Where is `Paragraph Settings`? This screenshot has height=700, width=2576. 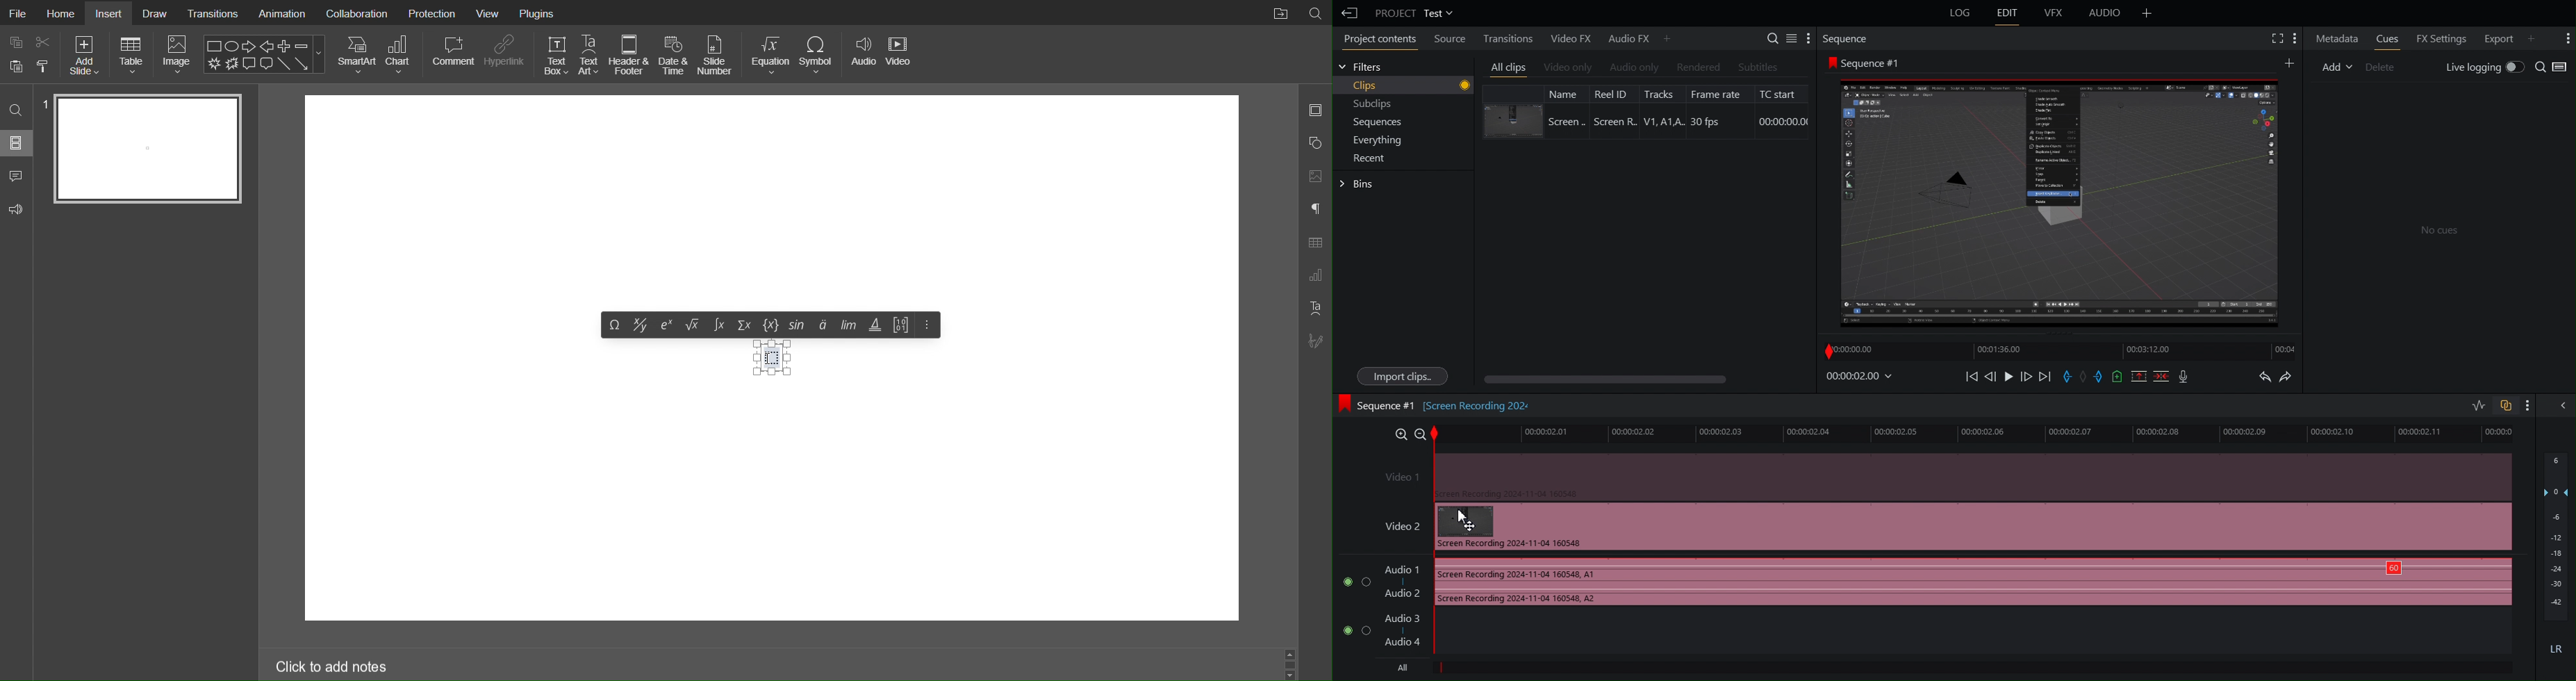 Paragraph Settings is located at coordinates (1313, 209).